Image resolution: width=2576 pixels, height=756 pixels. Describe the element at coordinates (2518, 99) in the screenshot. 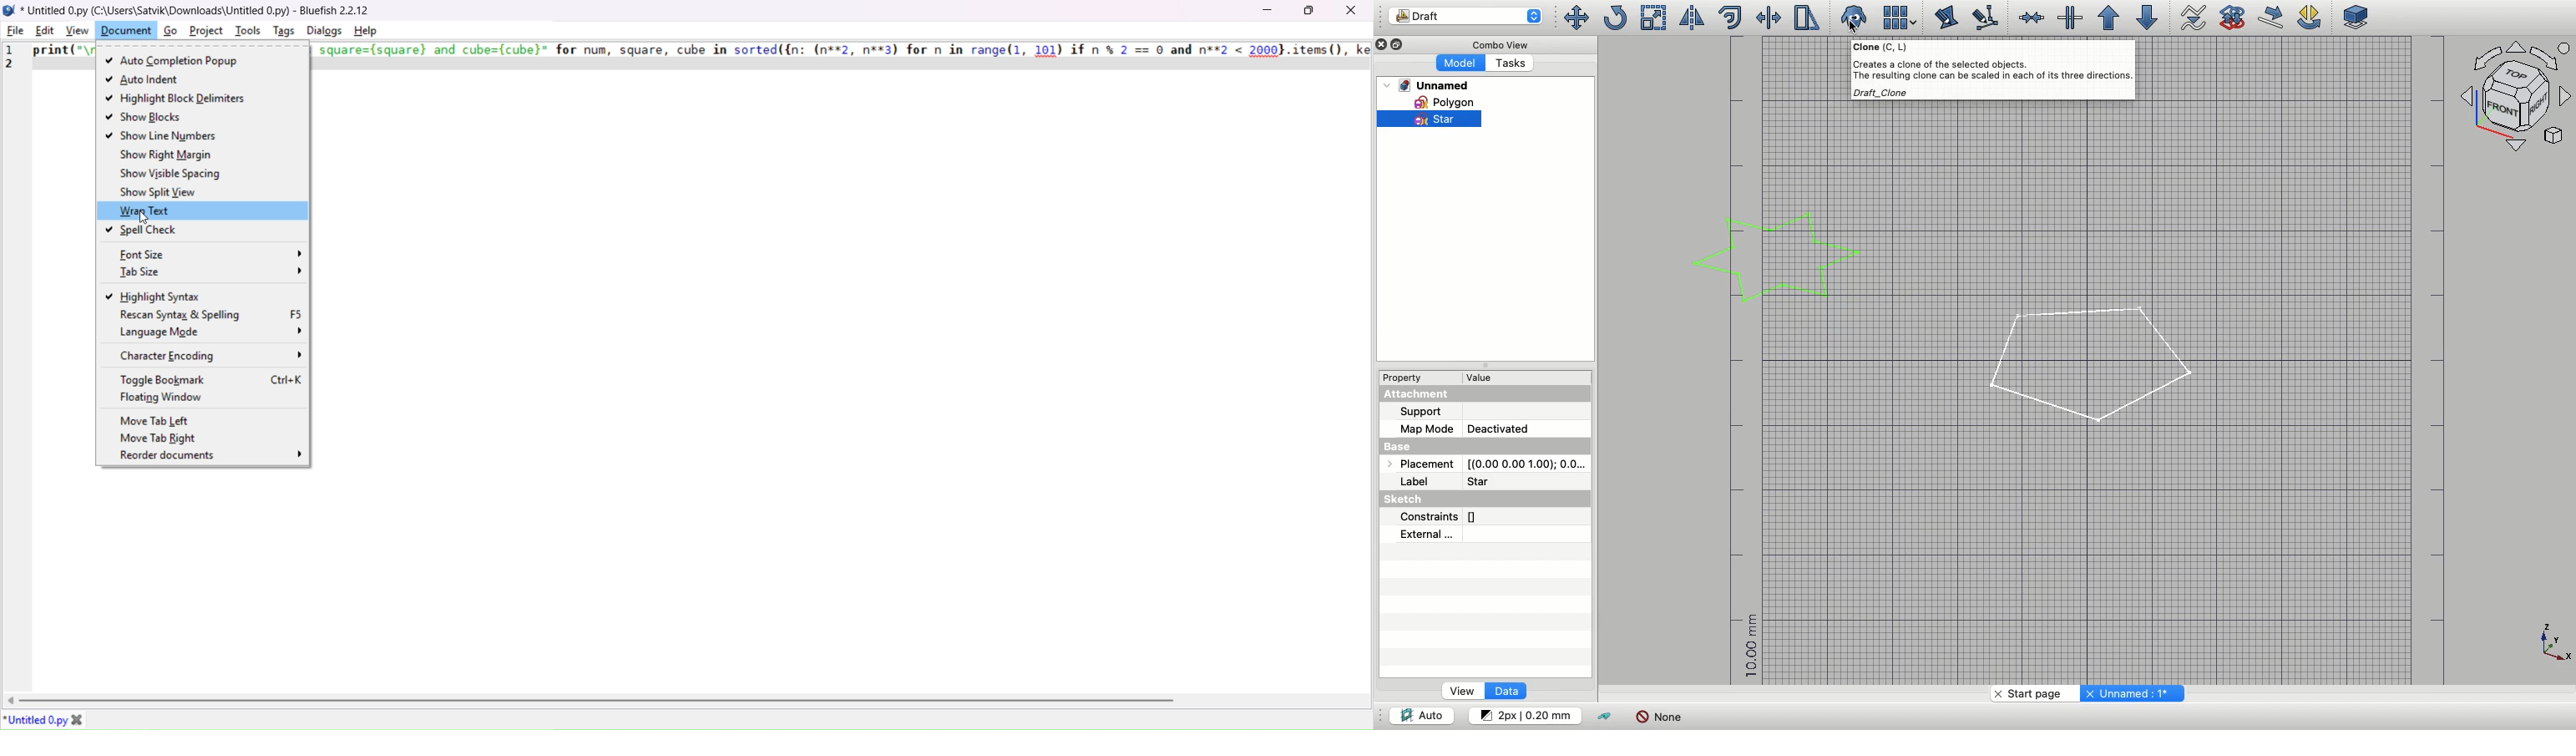

I see `Navigation styles` at that location.